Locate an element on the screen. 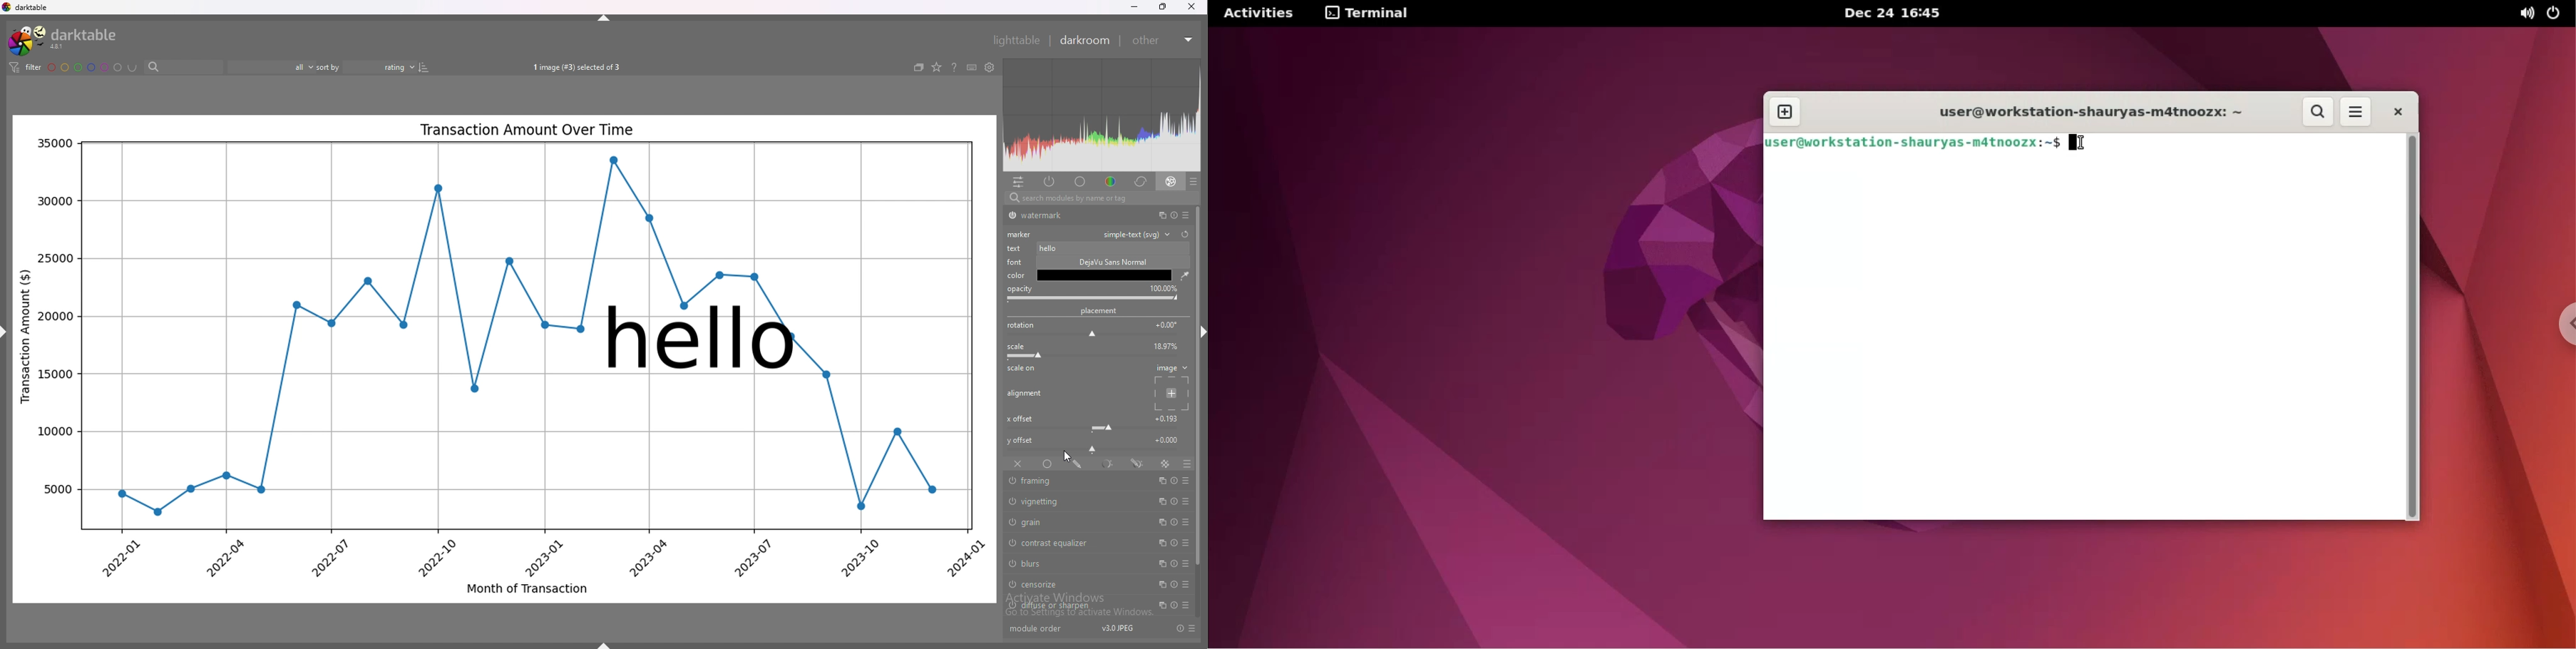  correct is located at coordinates (1139, 182).